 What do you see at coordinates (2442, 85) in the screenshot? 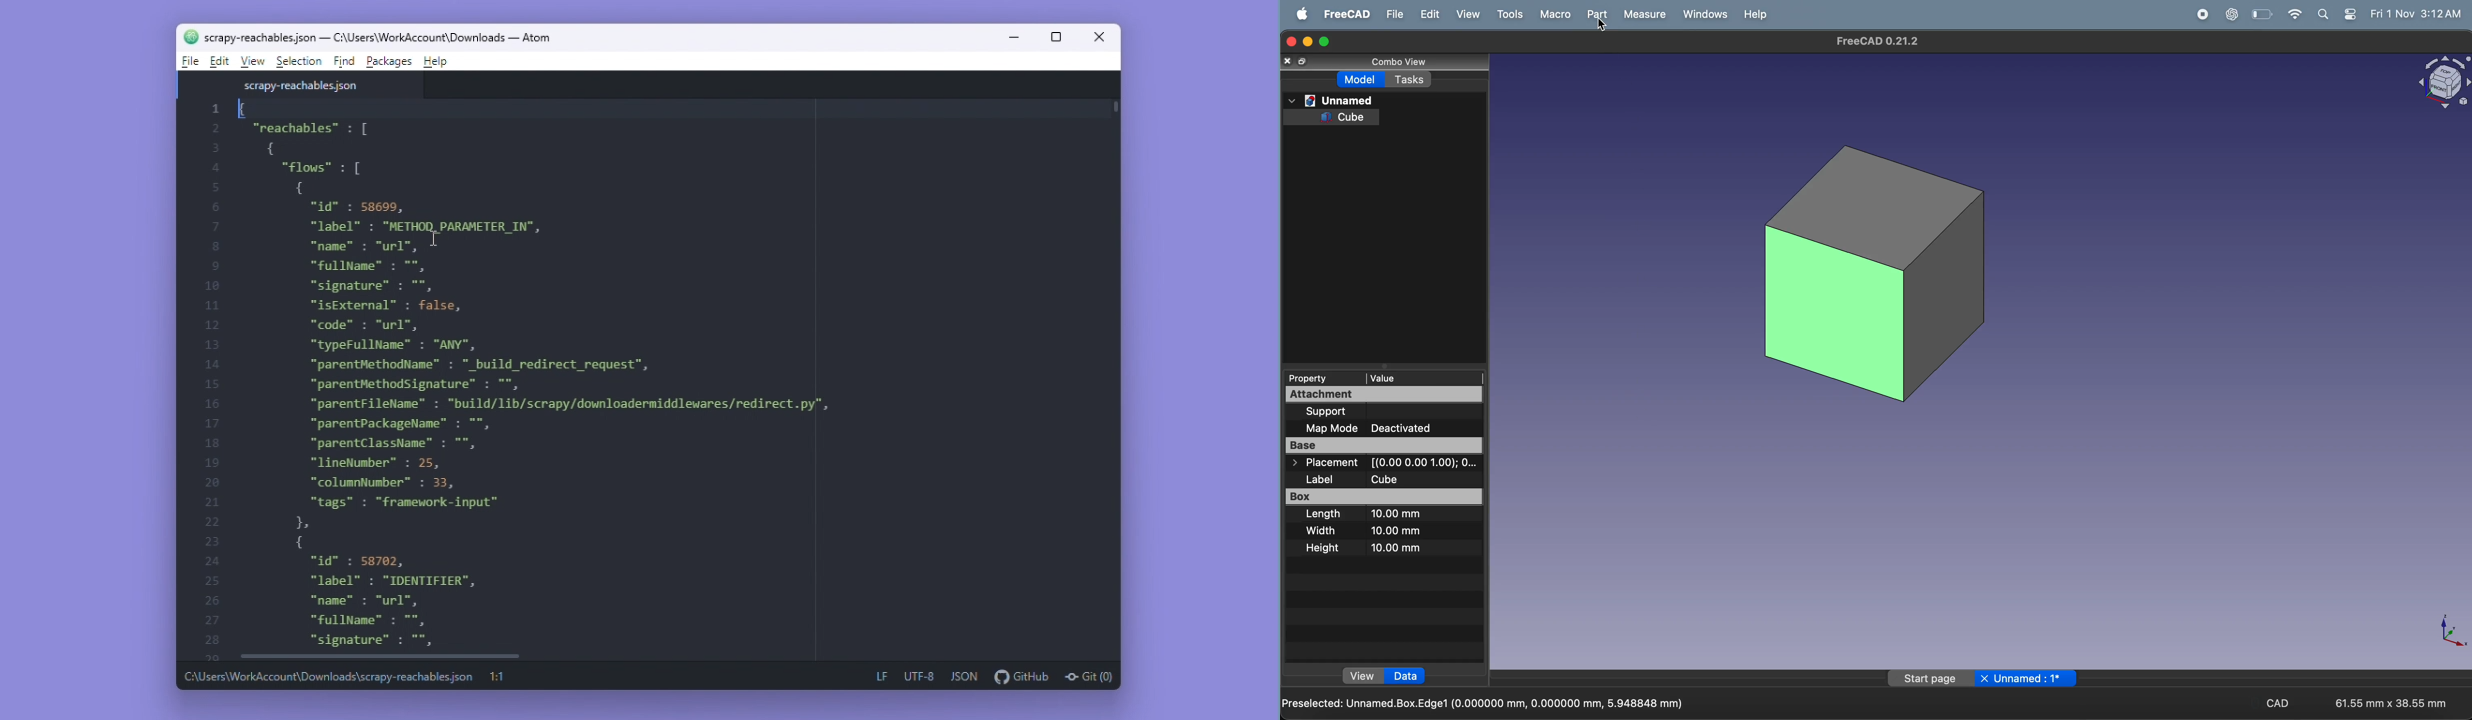
I see `object view` at bounding box center [2442, 85].